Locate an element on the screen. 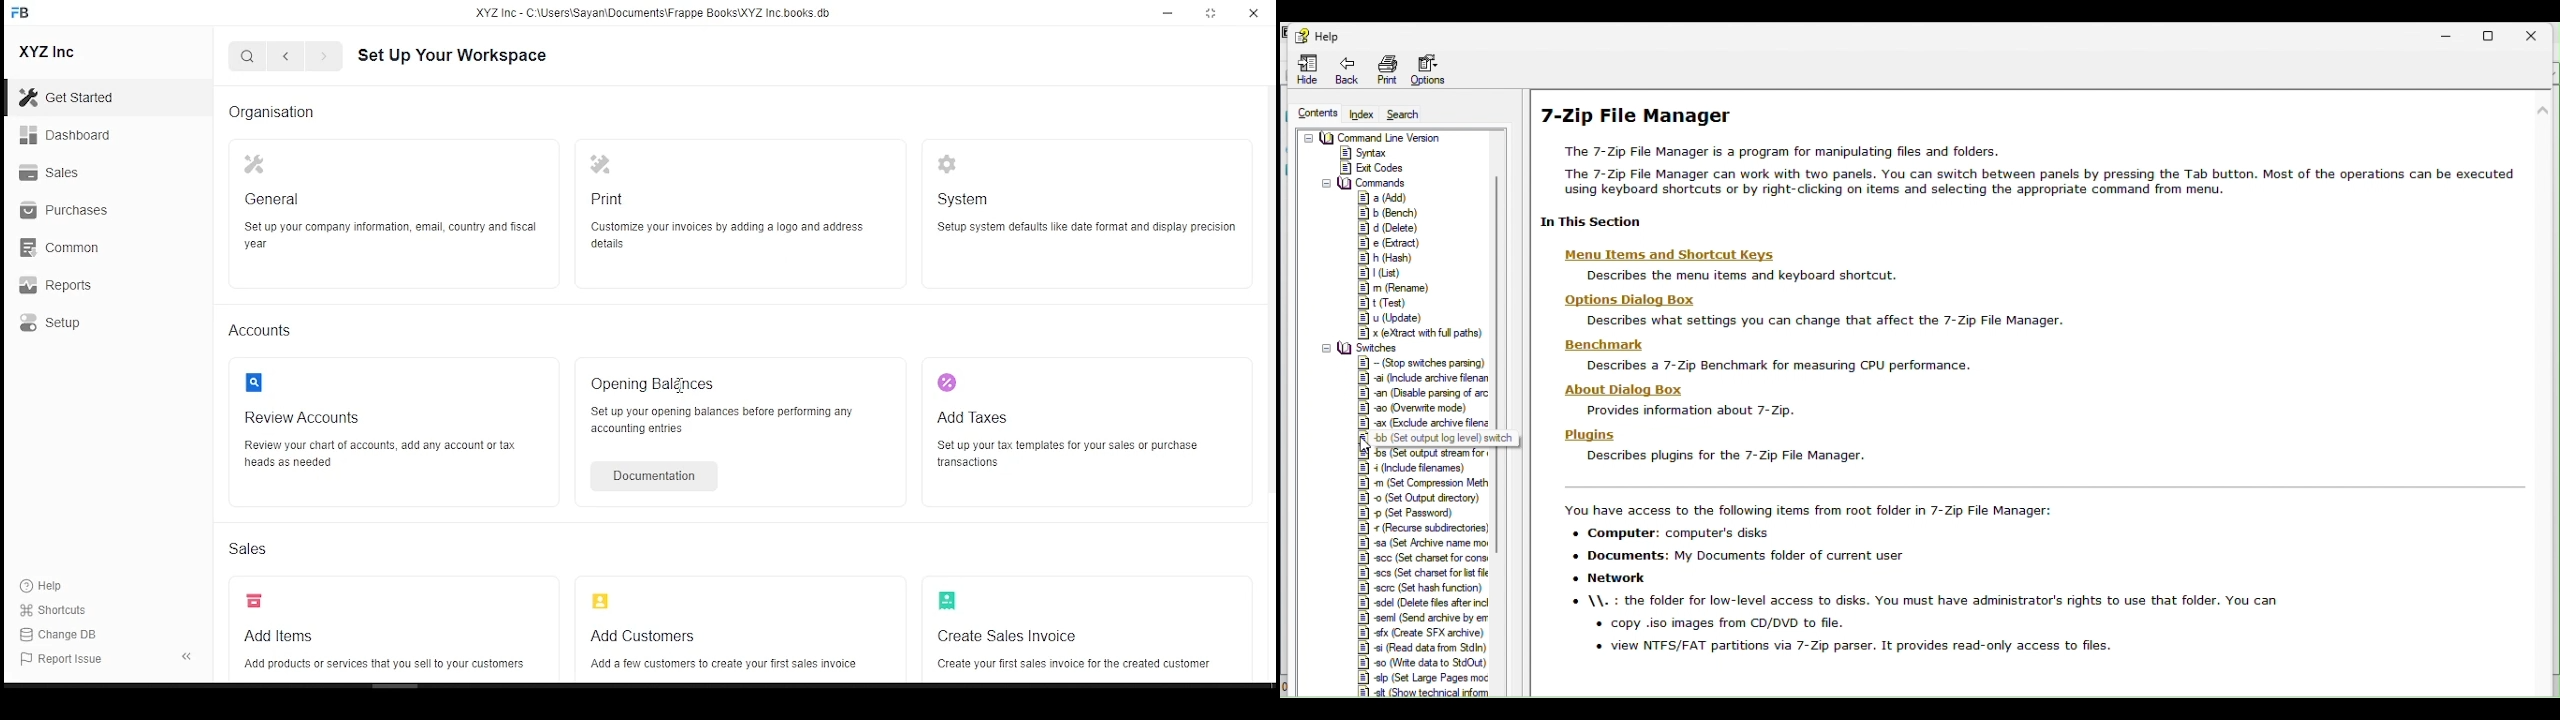  1#] © (Set Output directory) is located at coordinates (1423, 497).